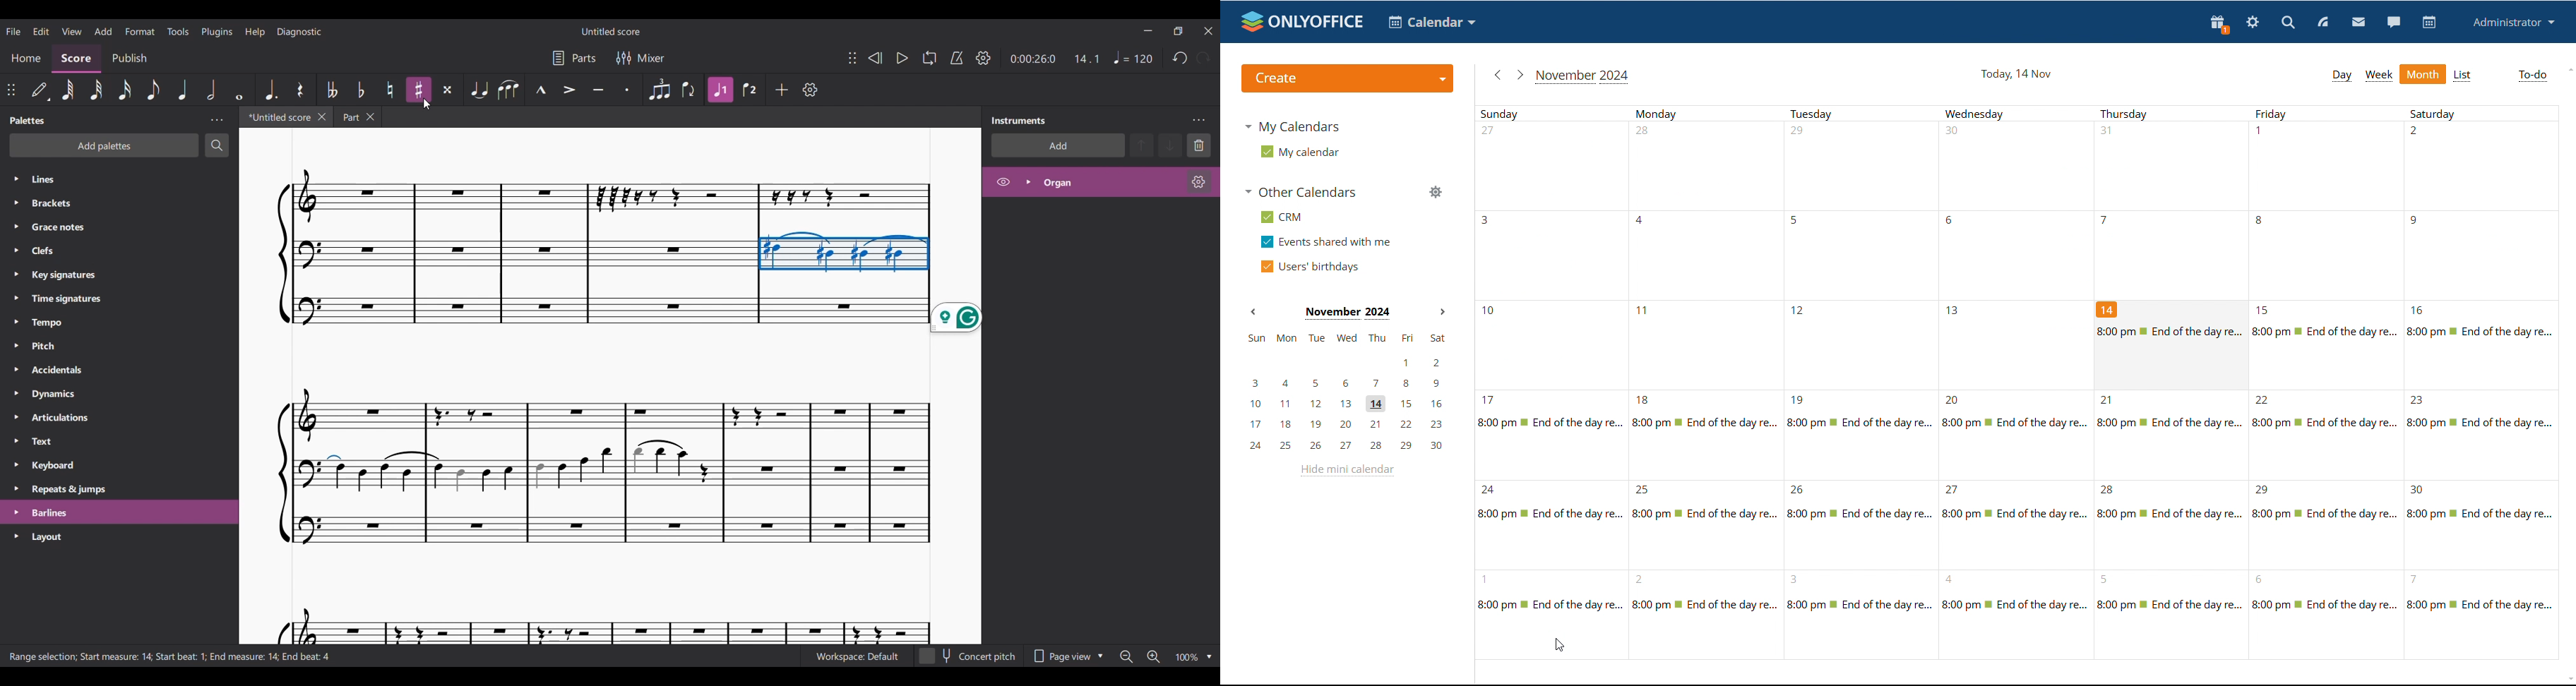 This screenshot has height=700, width=2576. Describe the element at coordinates (390, 90) in the screenshot. I see `Toggle natural` at that location.